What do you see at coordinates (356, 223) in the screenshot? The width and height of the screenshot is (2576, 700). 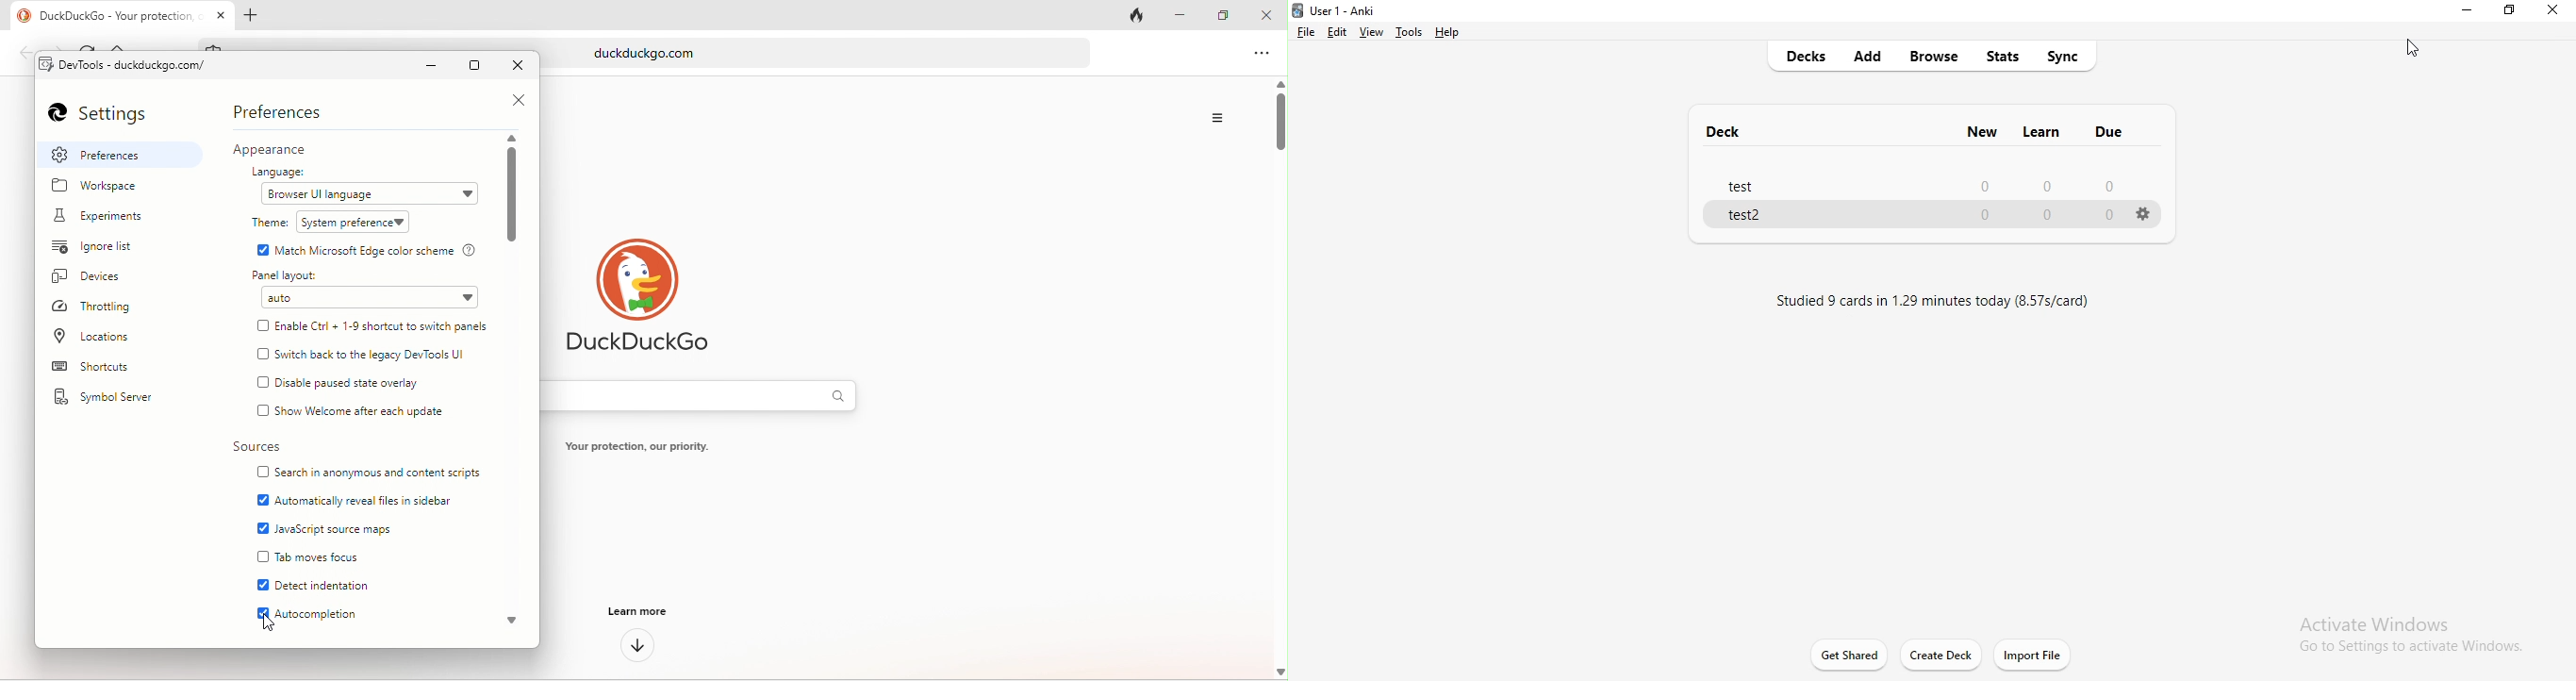 I see `system preference` at bounding box center [356, 223].